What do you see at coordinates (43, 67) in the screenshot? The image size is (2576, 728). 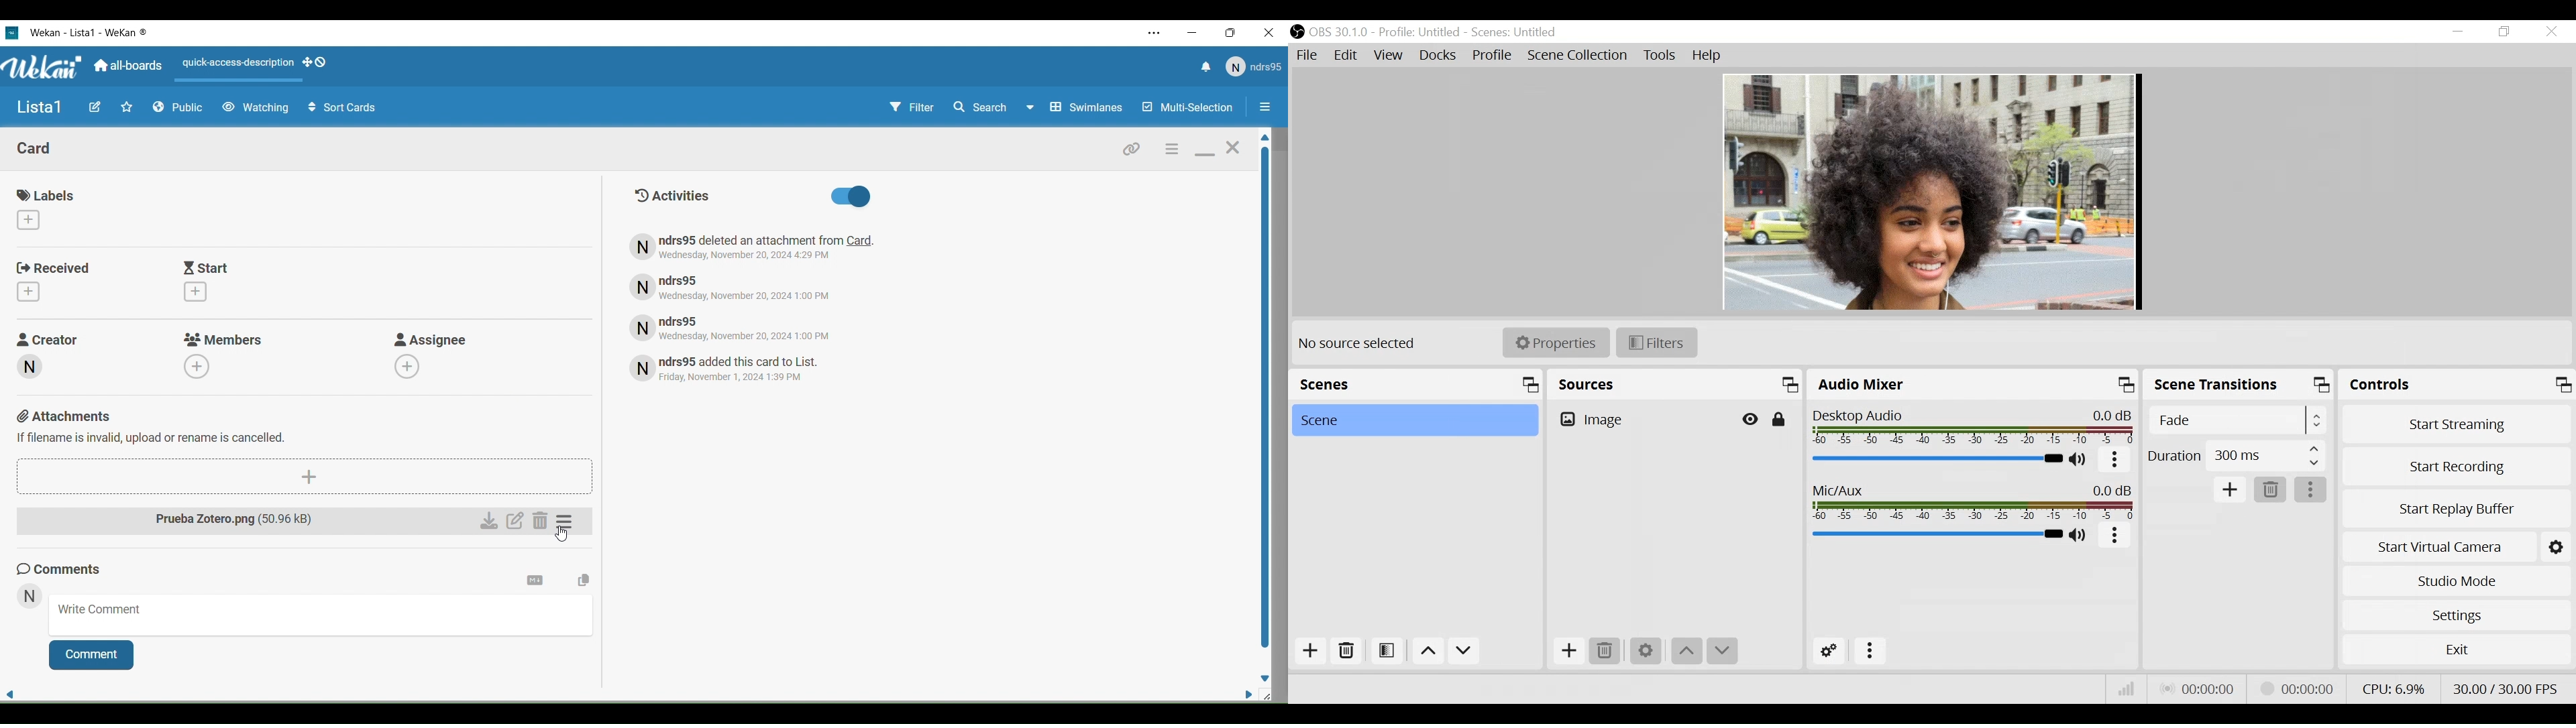 I see `WeKan` at bounding box center [43, 67].